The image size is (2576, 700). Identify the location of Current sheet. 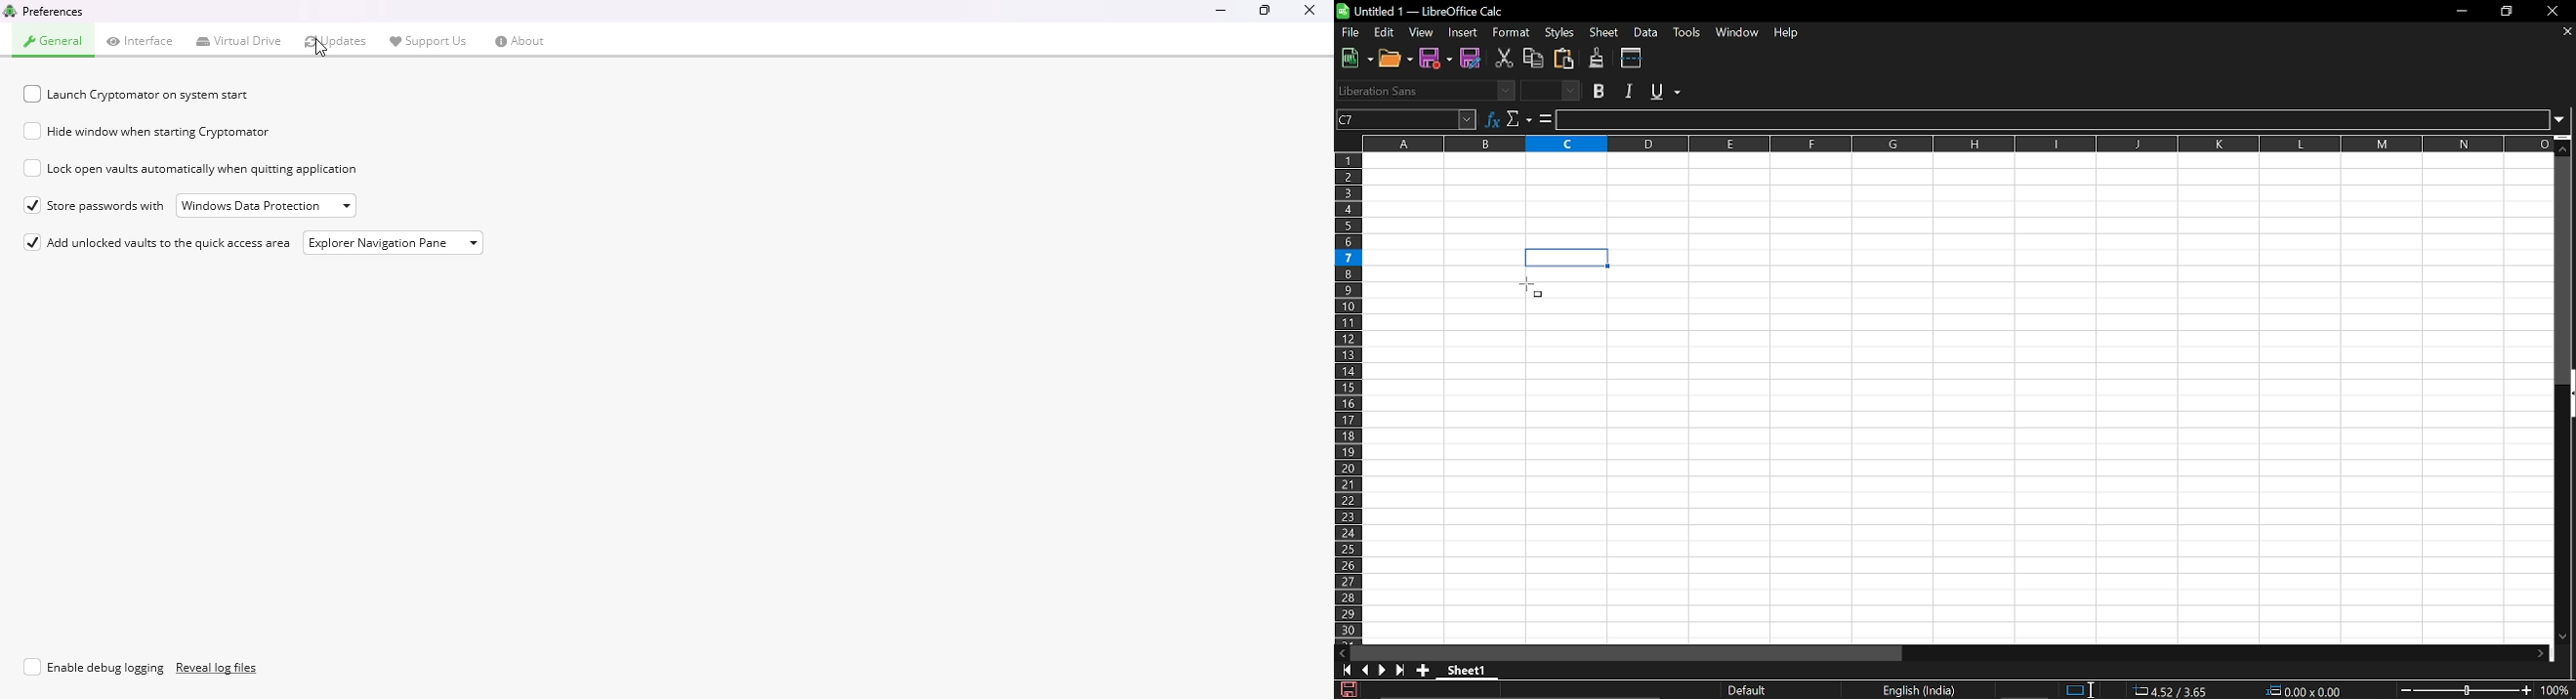
(1472, 672).